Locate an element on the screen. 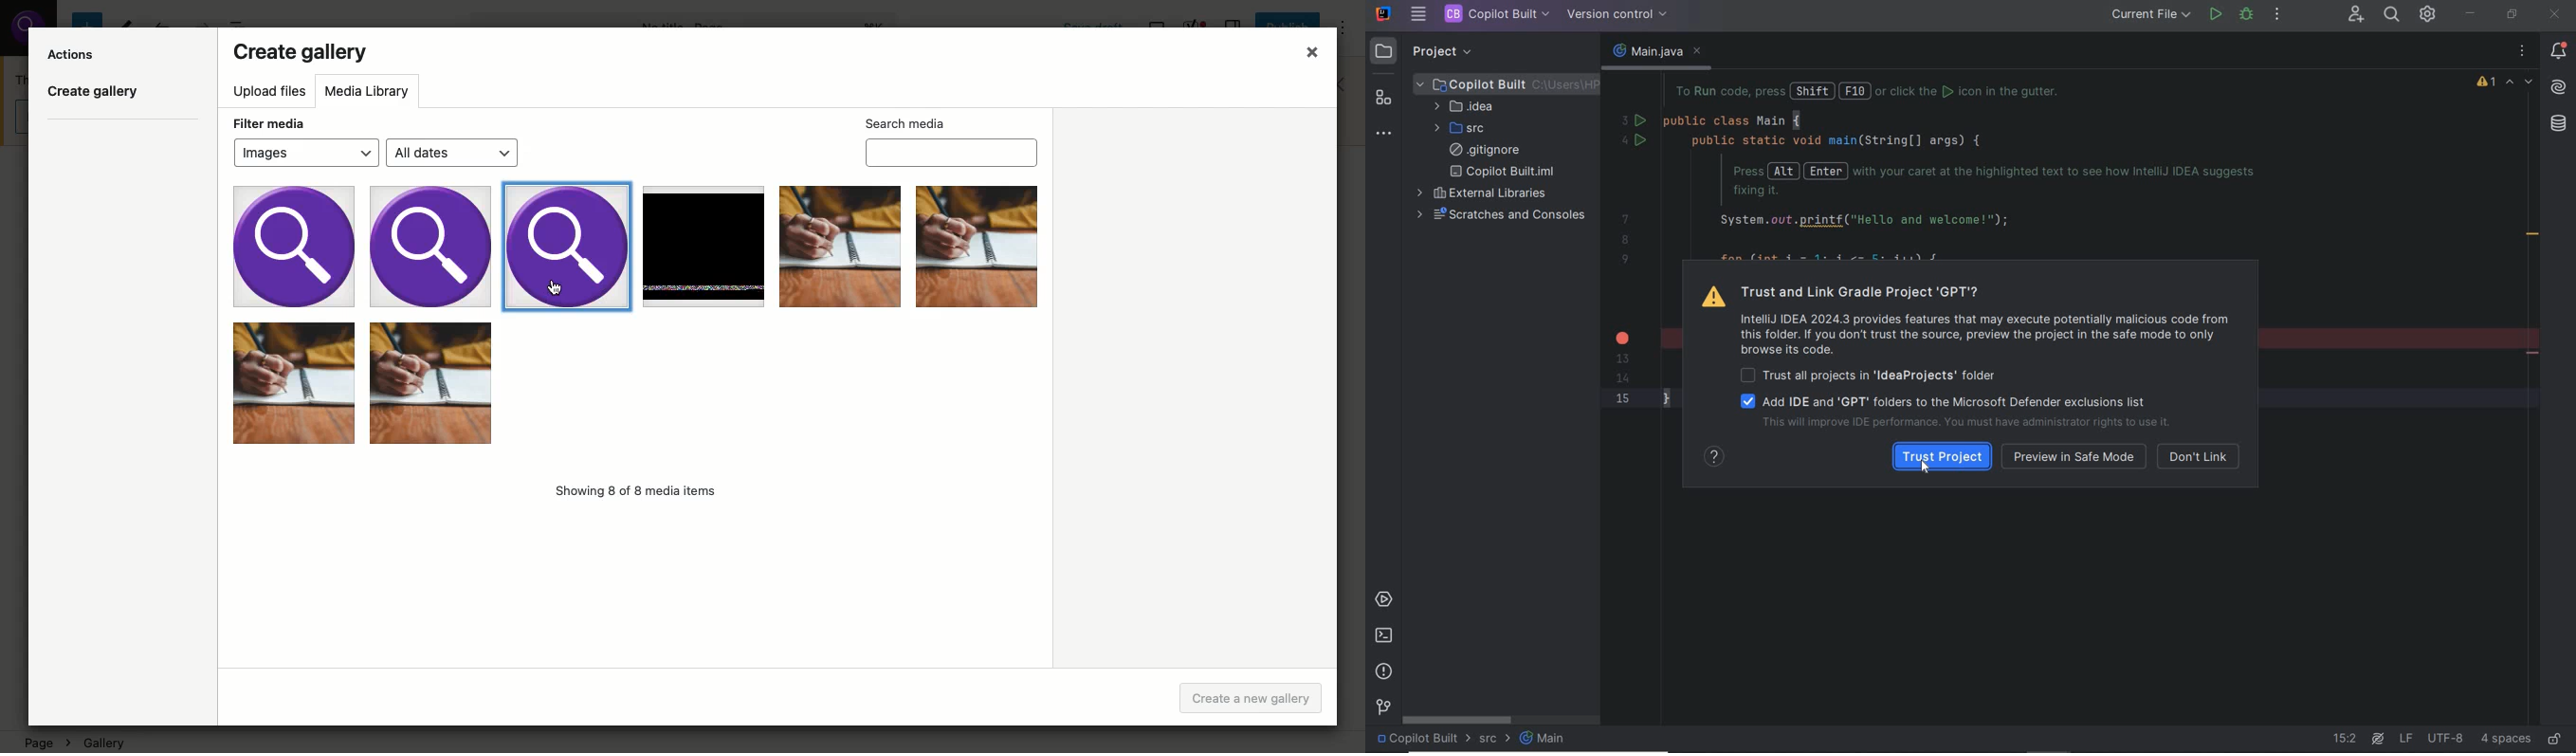 Image resolution: width=2576 pixels, height=756 pixels. Search media is located at coordinates (952, 139).